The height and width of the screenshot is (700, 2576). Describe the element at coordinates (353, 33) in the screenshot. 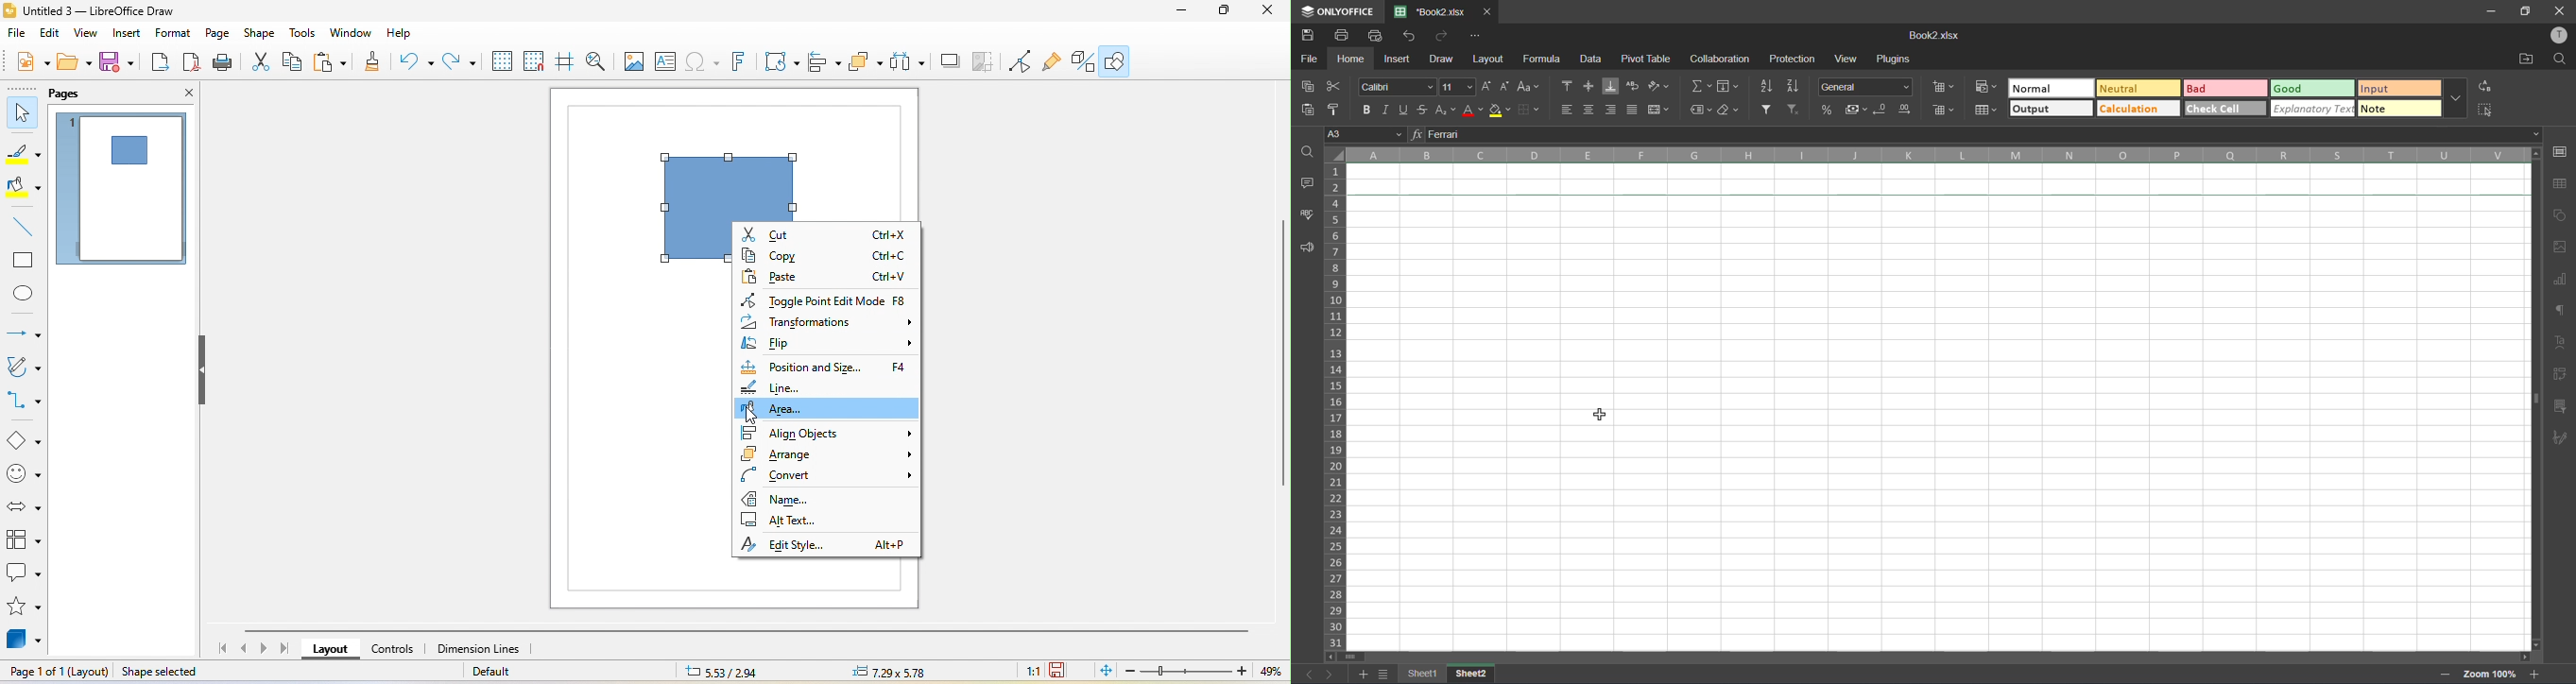

I see `window` at that location.